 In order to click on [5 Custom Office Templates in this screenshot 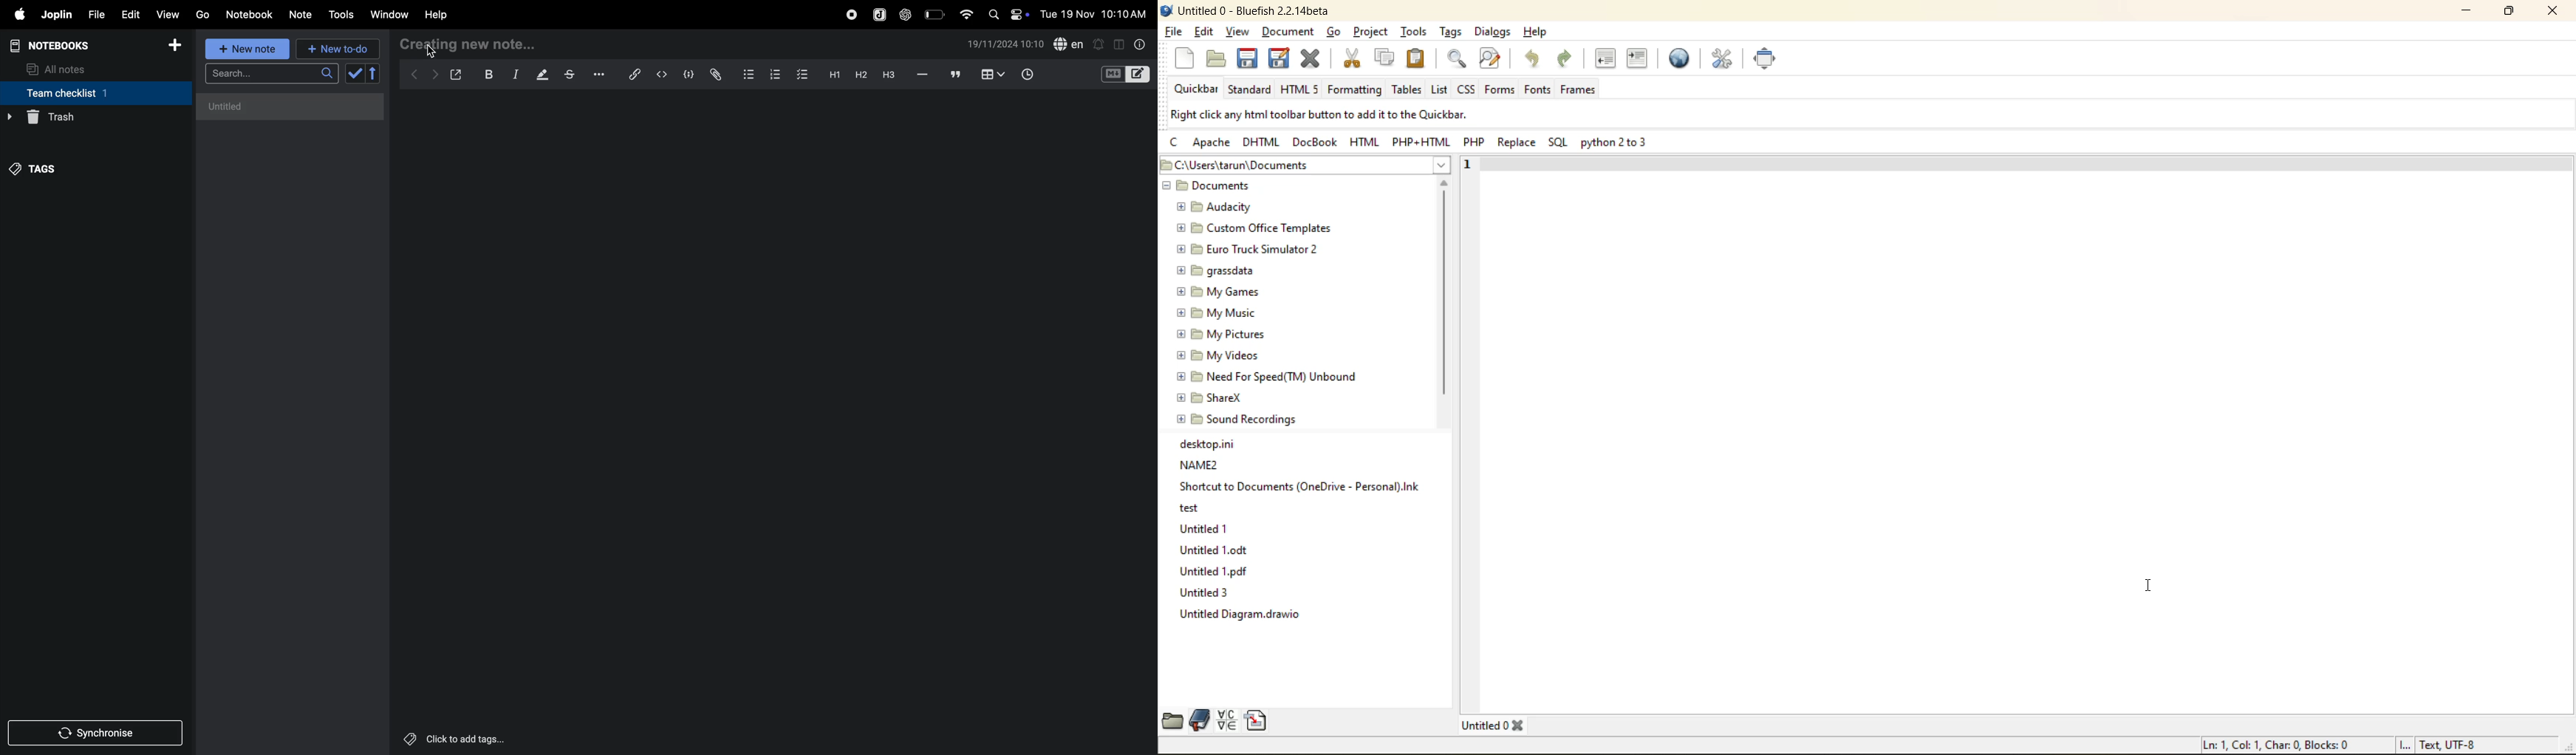, I will do `click(1251, 227)`.